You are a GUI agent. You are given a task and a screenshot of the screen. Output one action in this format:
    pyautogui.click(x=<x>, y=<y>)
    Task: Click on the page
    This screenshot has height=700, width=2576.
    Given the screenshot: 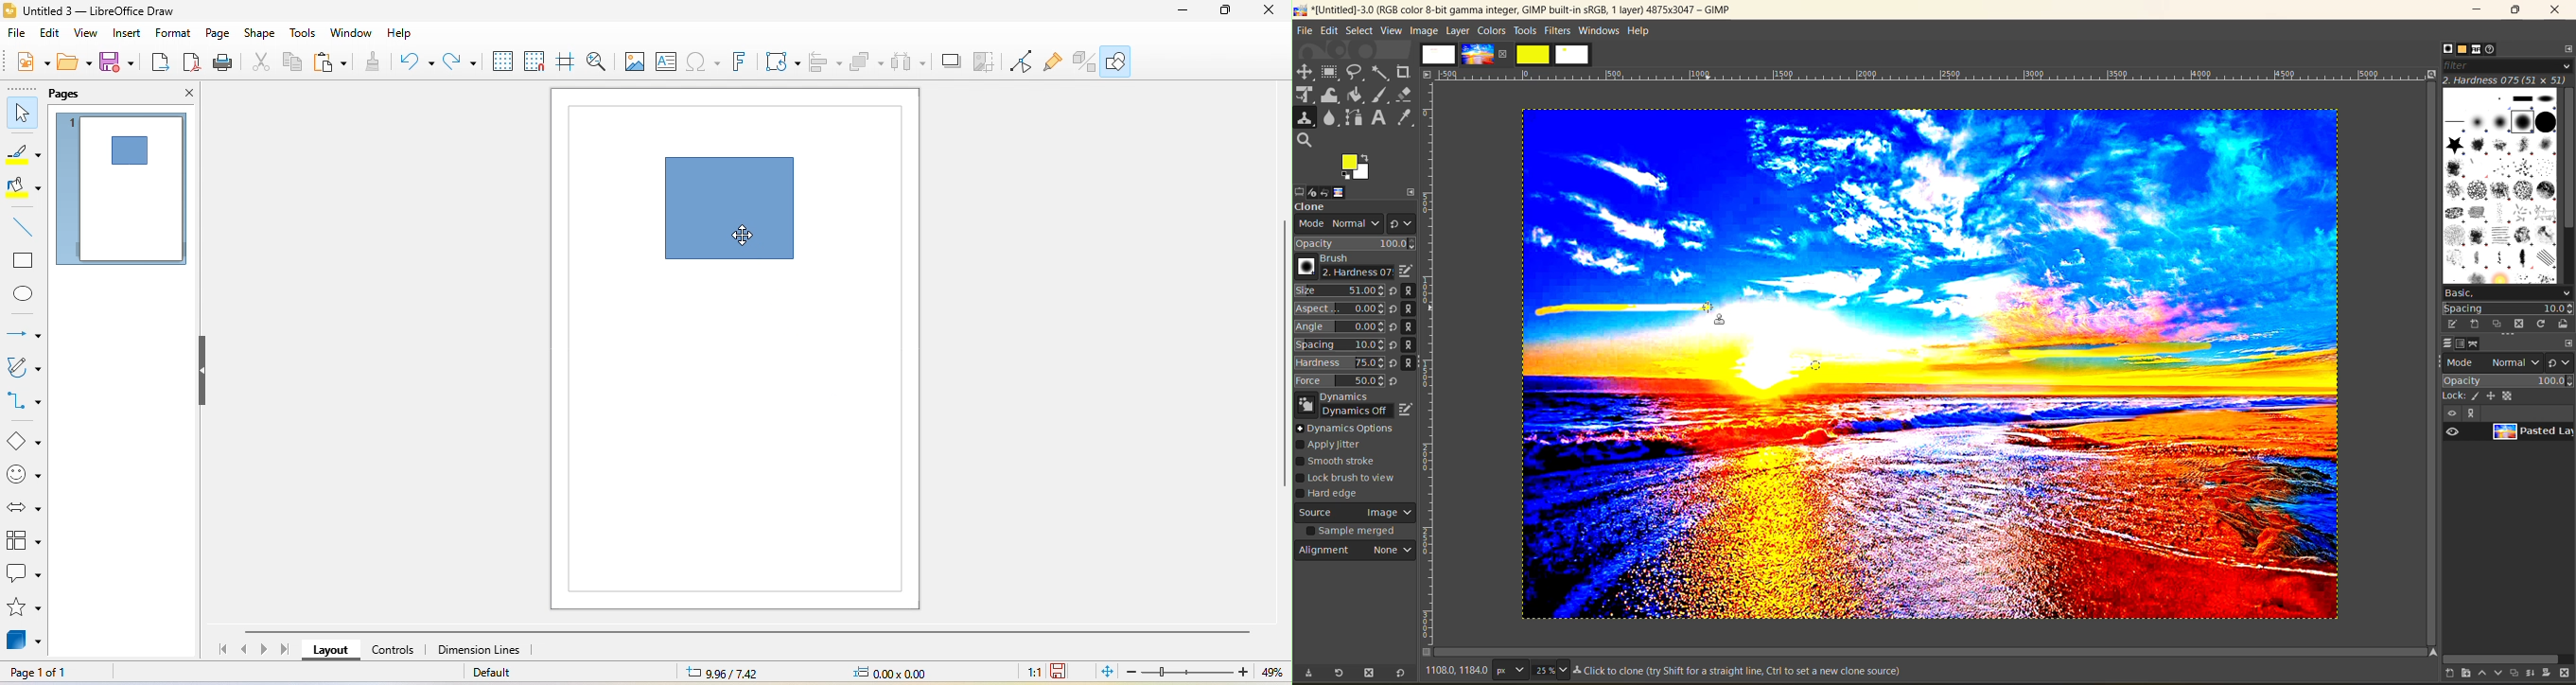 What is the action you would take?
    pyautogui.click(x=221, y=35)
    